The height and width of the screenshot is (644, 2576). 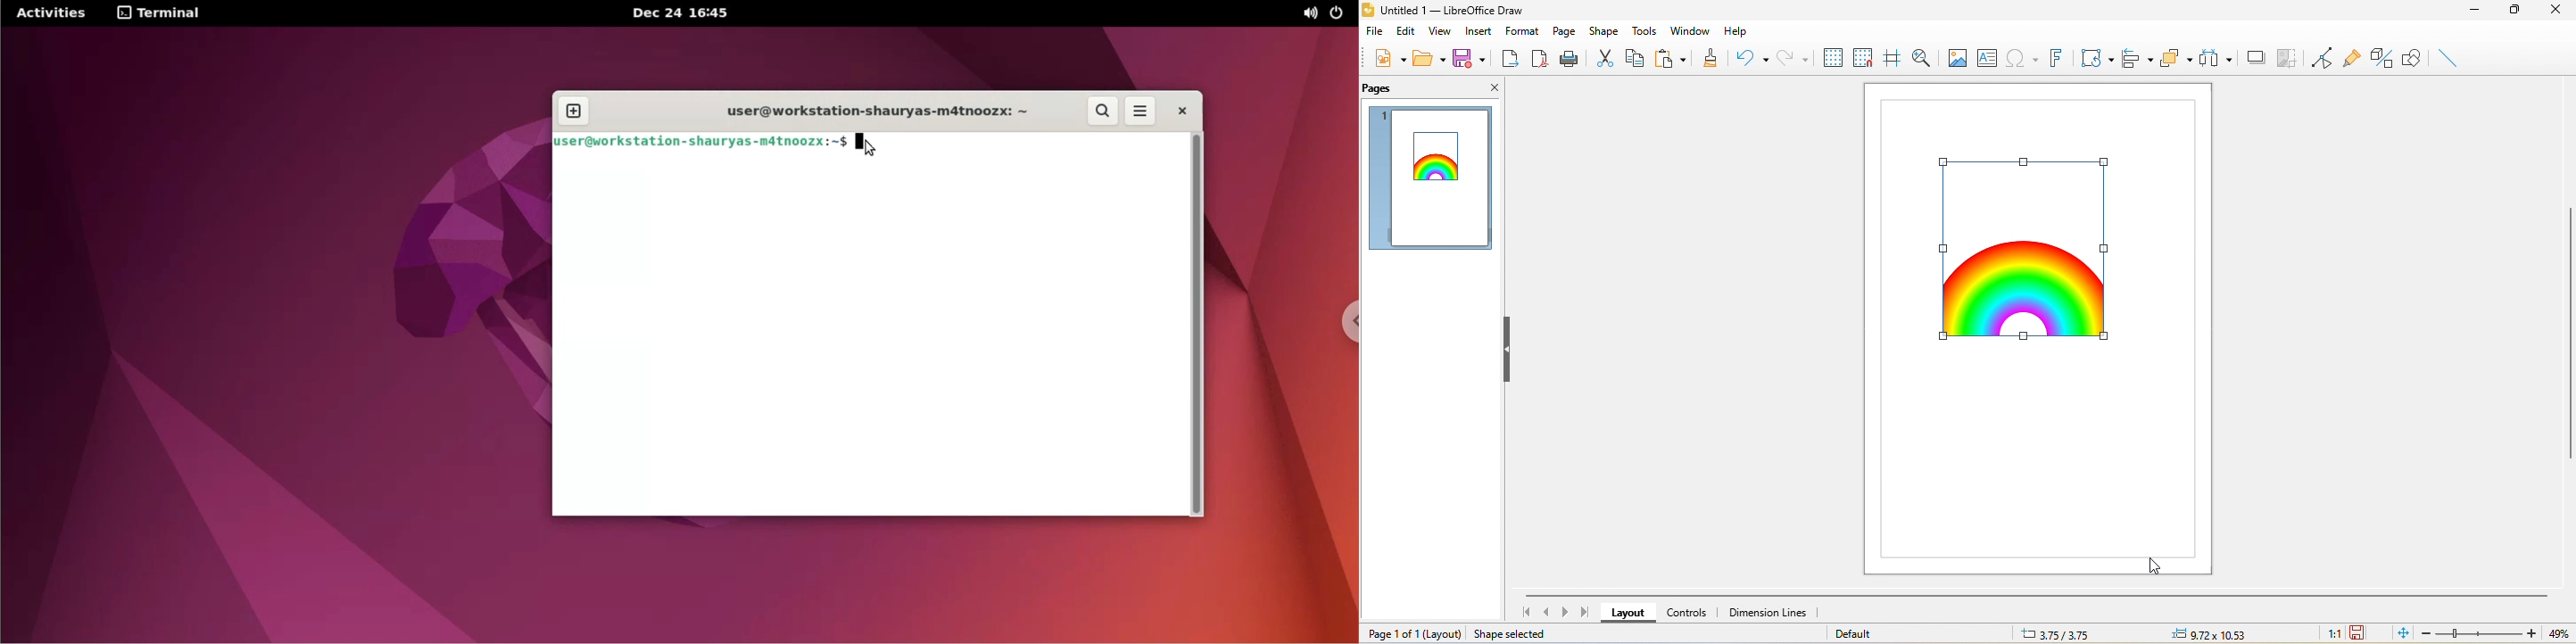 I want to click on 6.13/8.02, so click(x=2065, y=633).